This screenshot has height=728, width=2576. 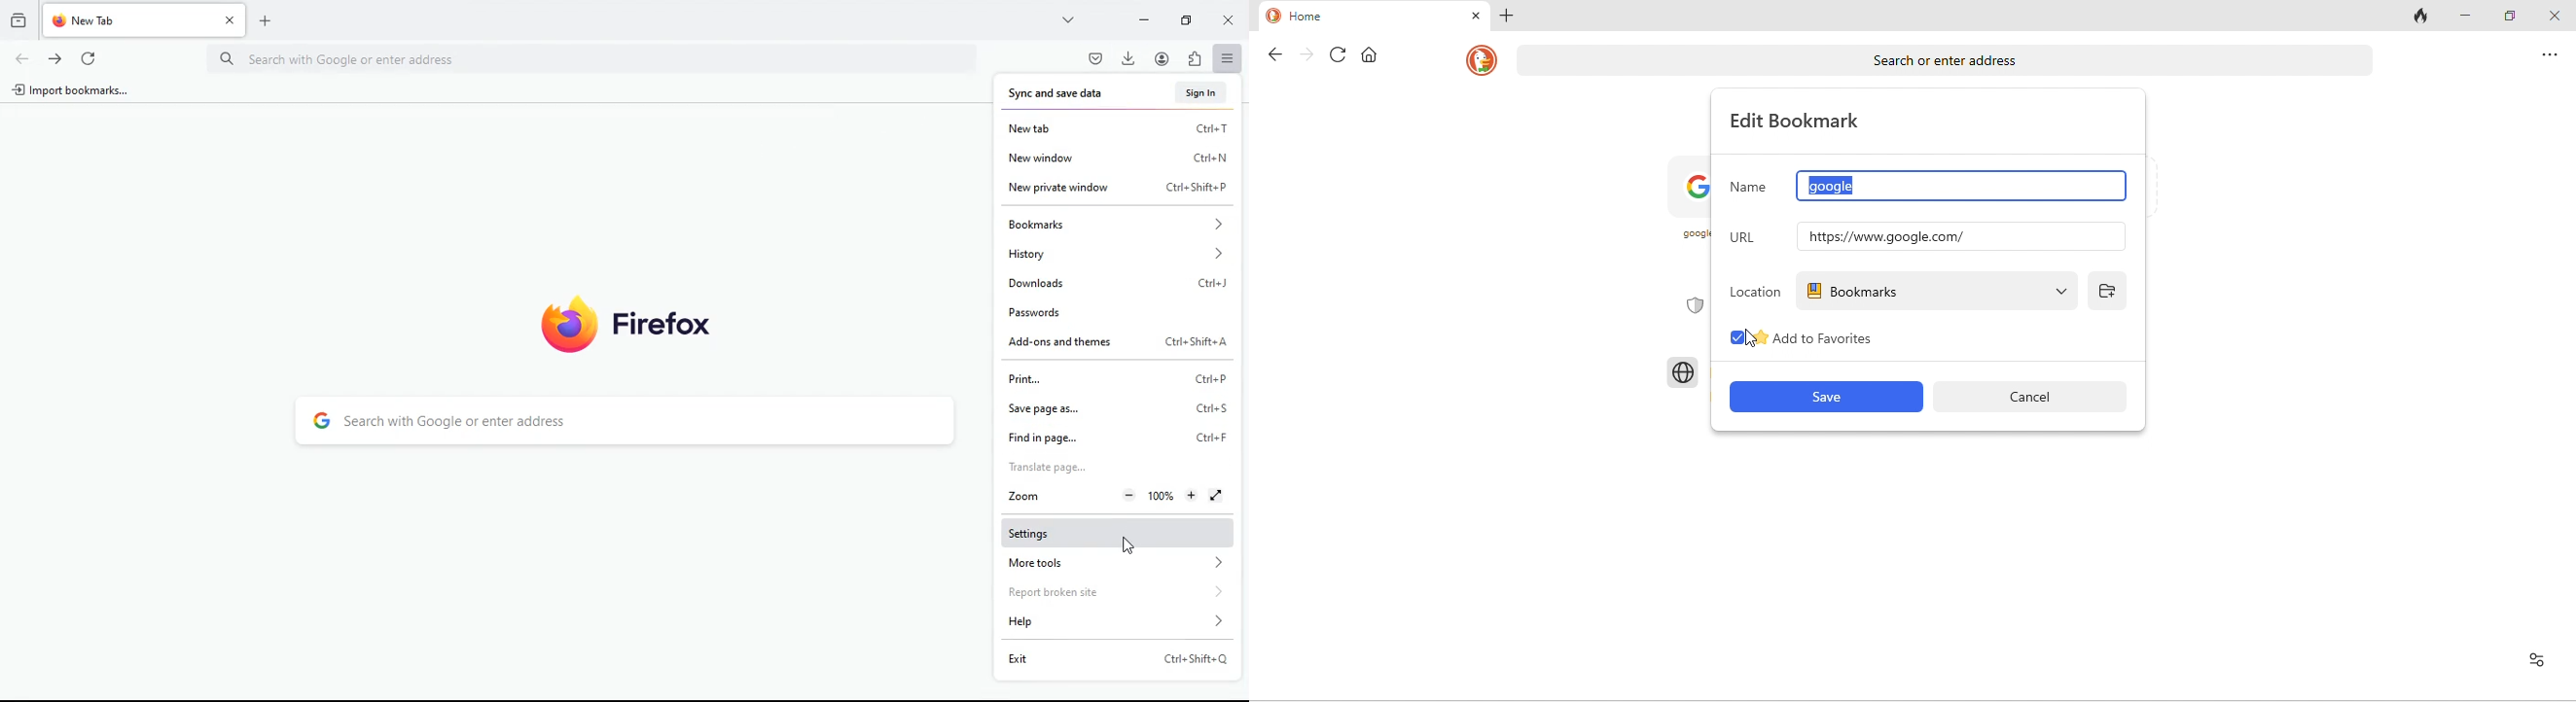 What do you see at coordinates (88, 56) in the screenshot?
I see `refresh` at bounding box center [88, 56].